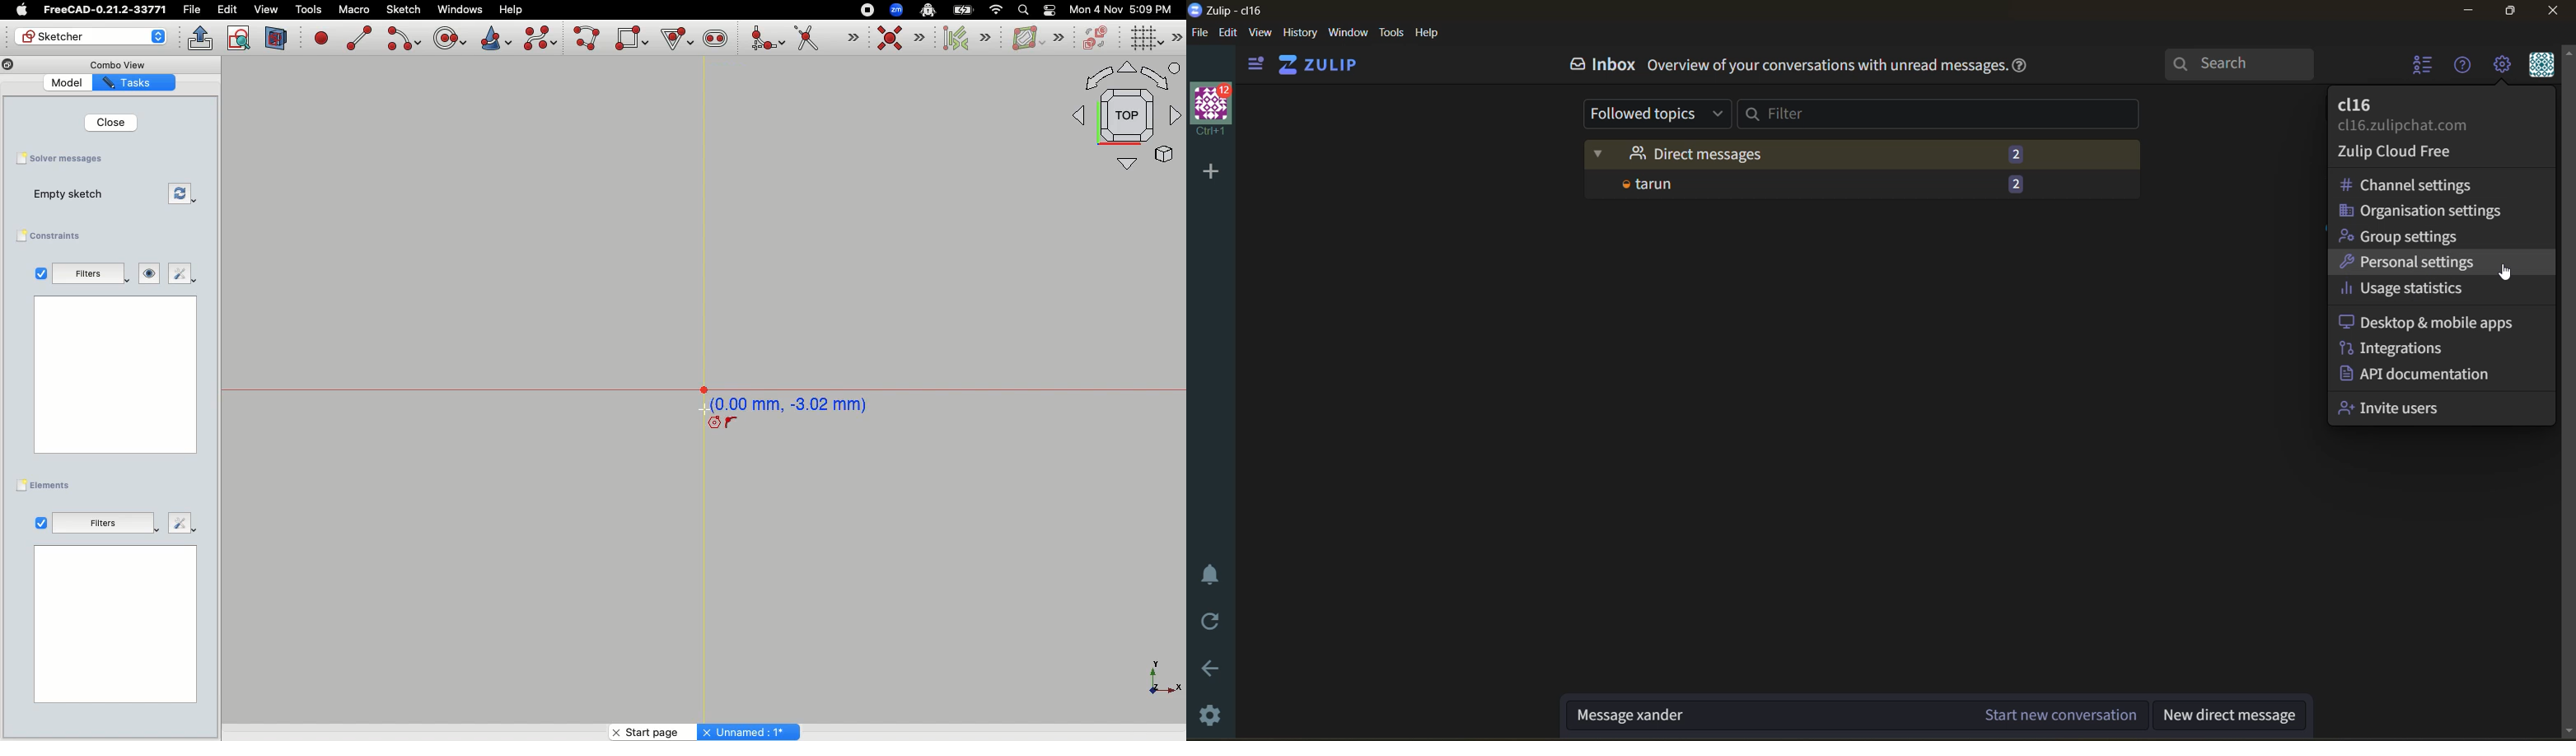 This screenshot has height=756, width=2576. I want to click on Inbox Overview of your conversations with unread message:, so click(1779, 64).